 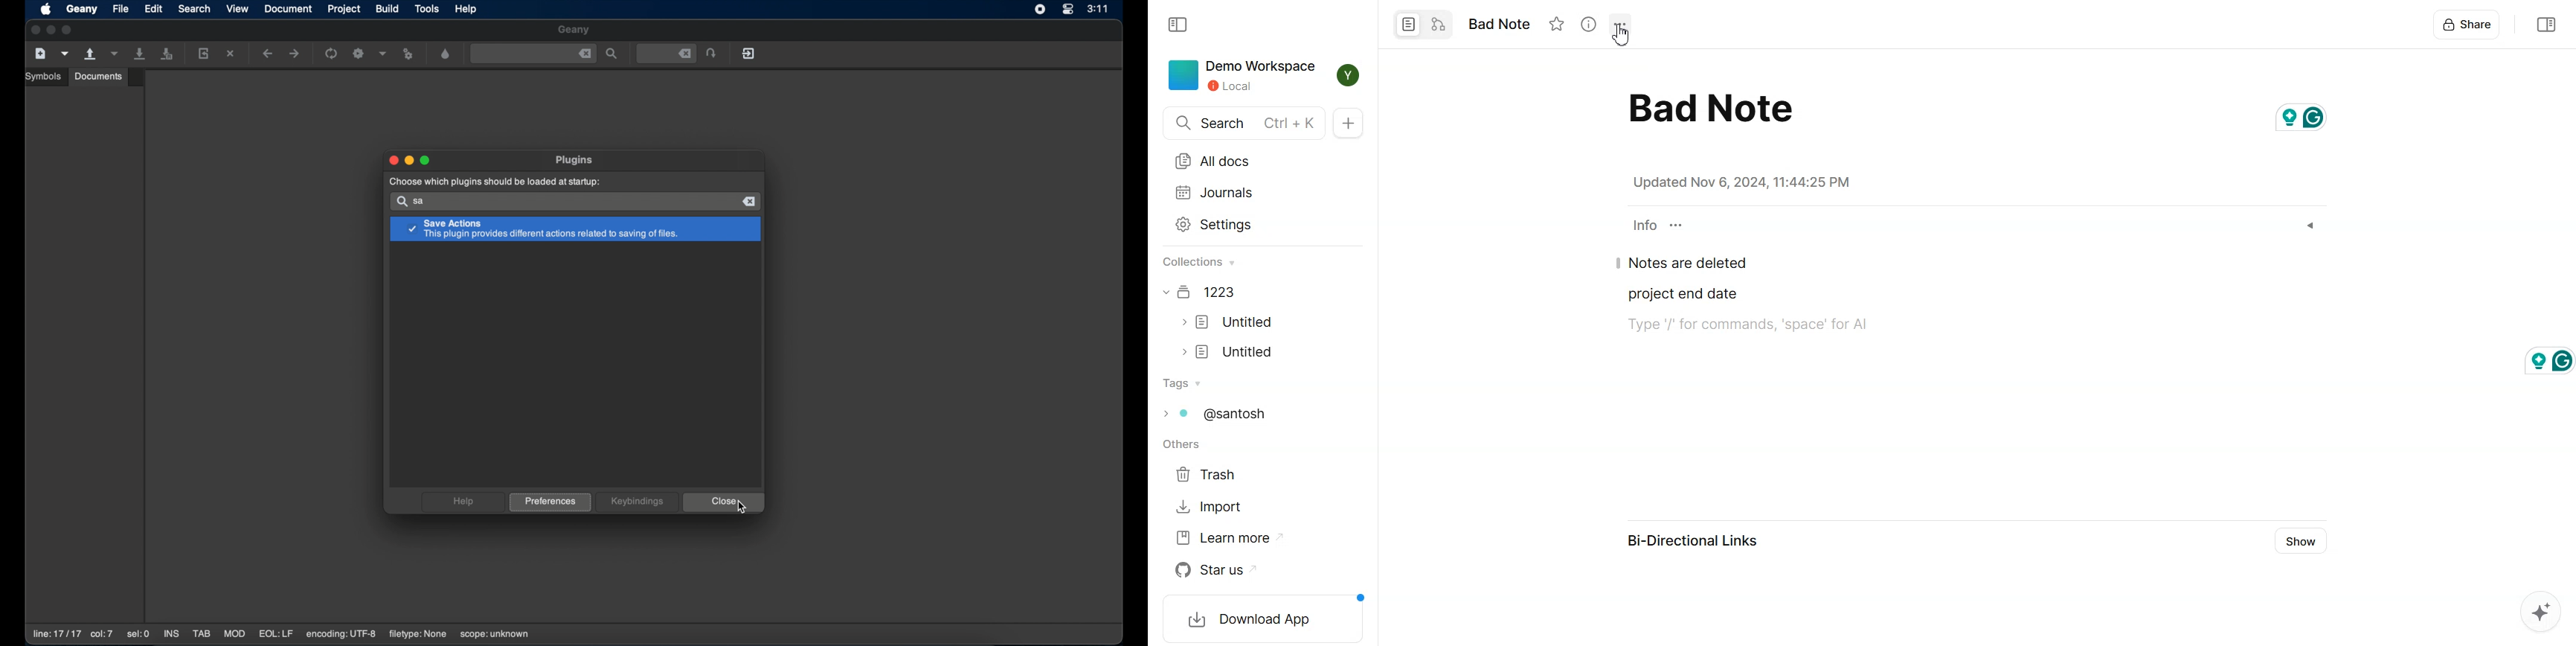 I want to click on help, so click(x=467, y=9).